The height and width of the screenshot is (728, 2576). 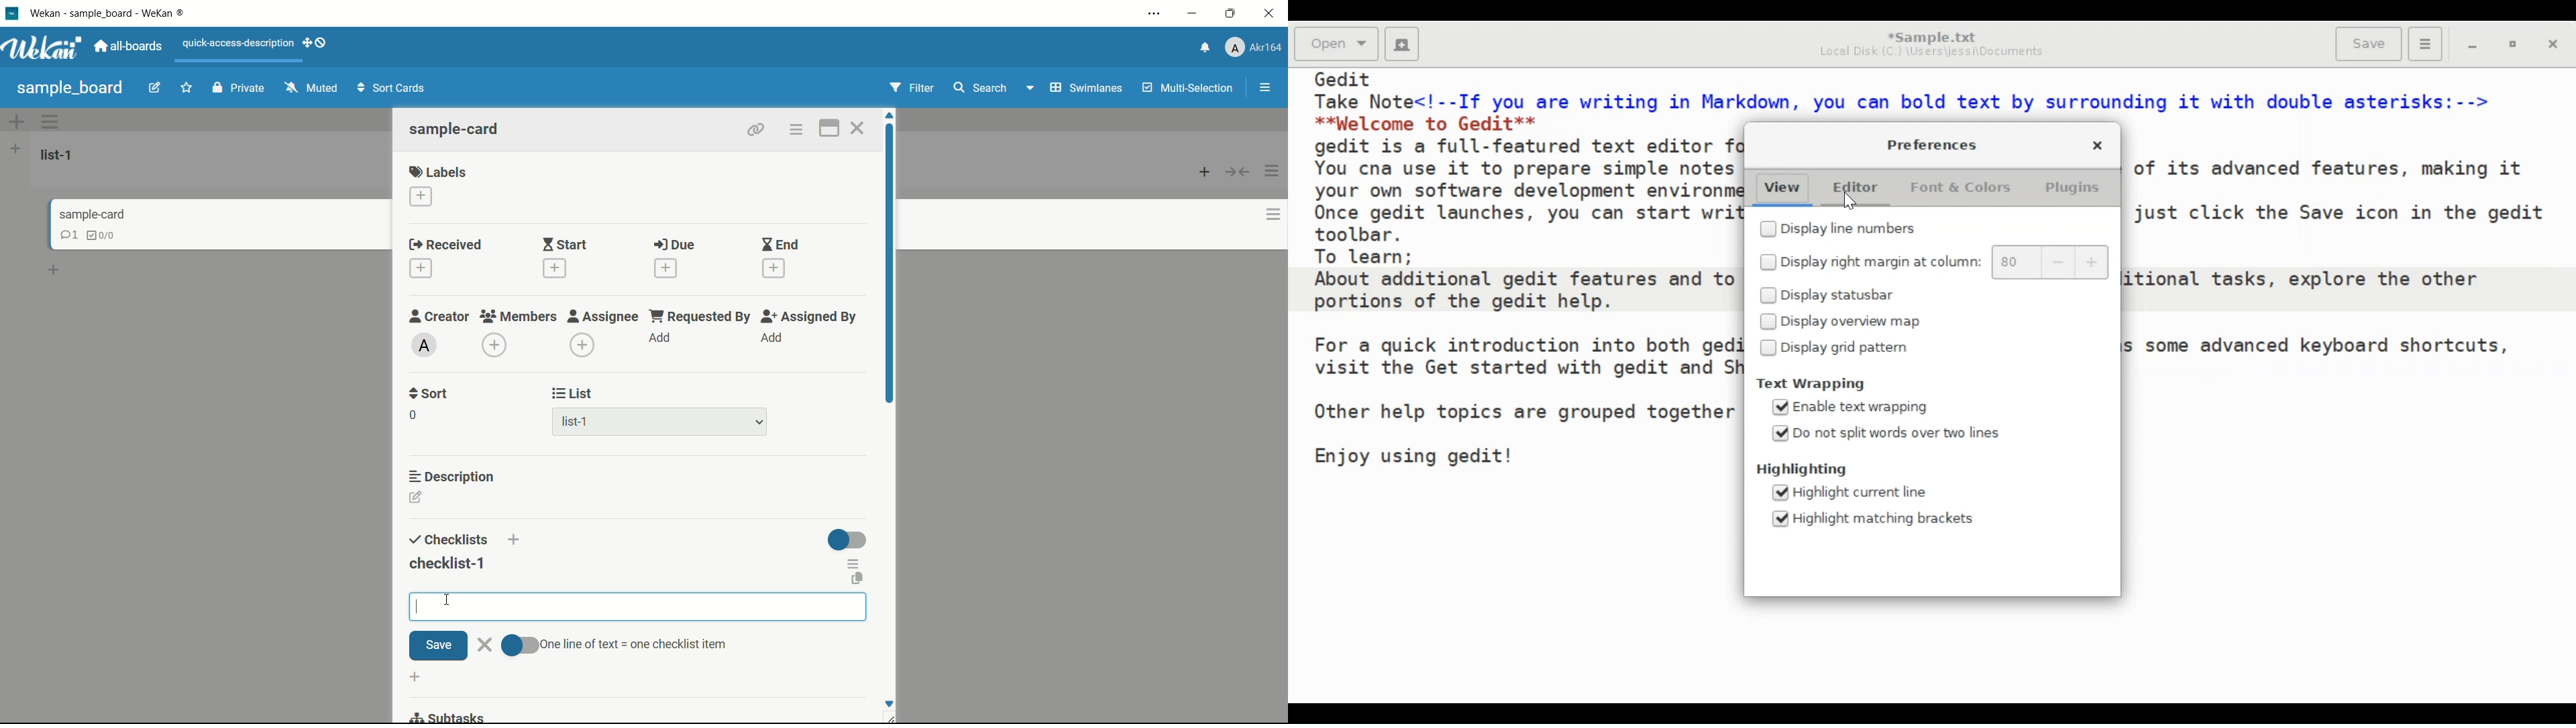 What do you see at coordinates (796, 130) in the screenshot?
I see `card actions` at bounding box center [796, 130].